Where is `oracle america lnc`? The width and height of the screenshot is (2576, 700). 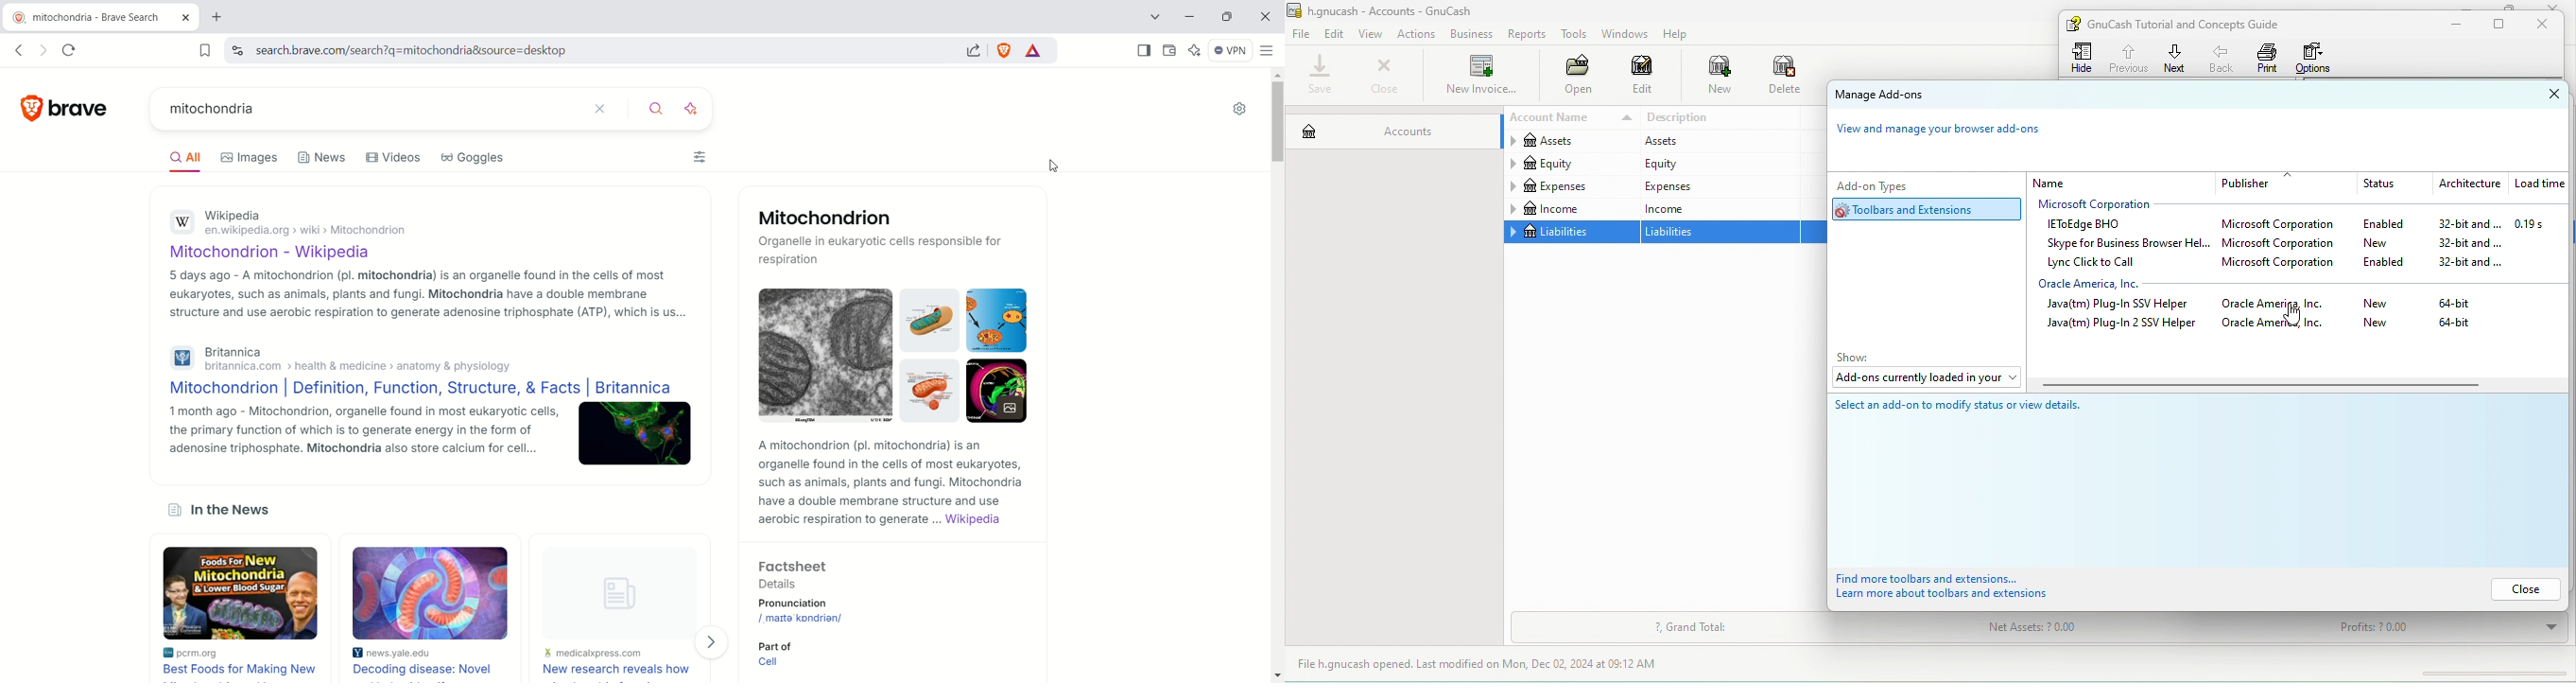
oracle america lnc is located at coordinates (2278, 324).